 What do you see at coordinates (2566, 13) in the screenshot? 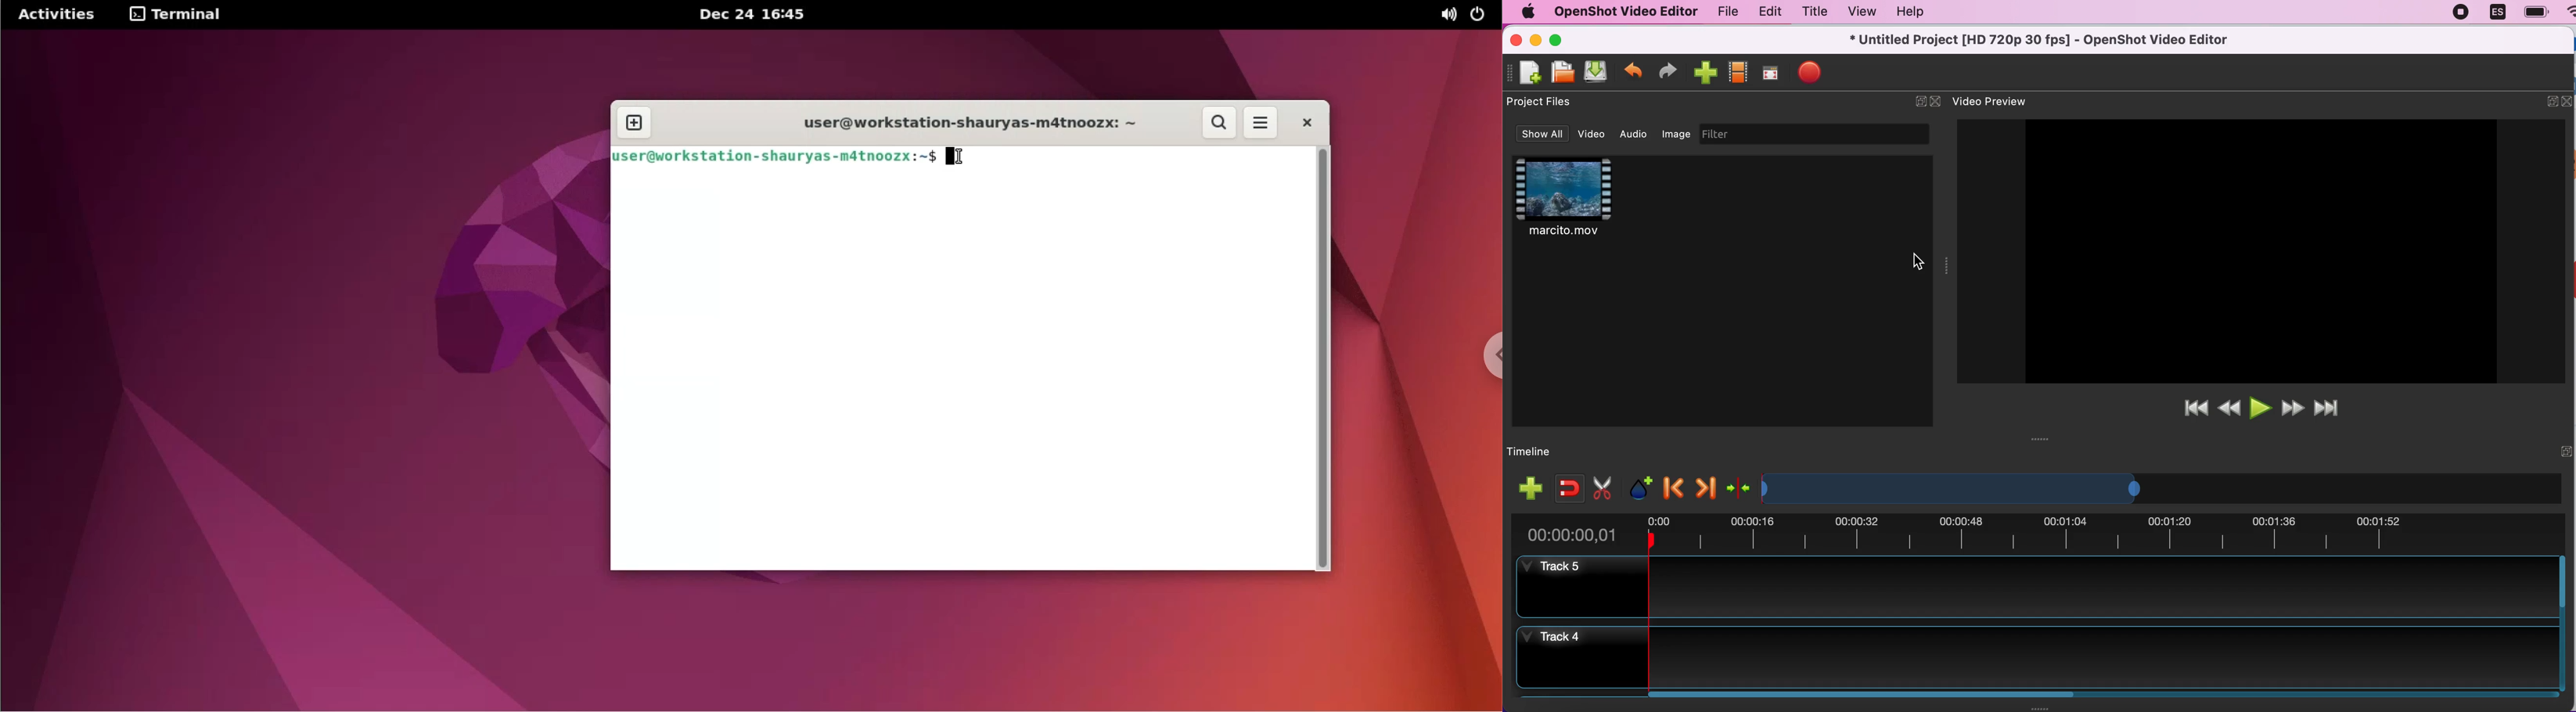
I see `wifi` at bounding box center [2566, 13].